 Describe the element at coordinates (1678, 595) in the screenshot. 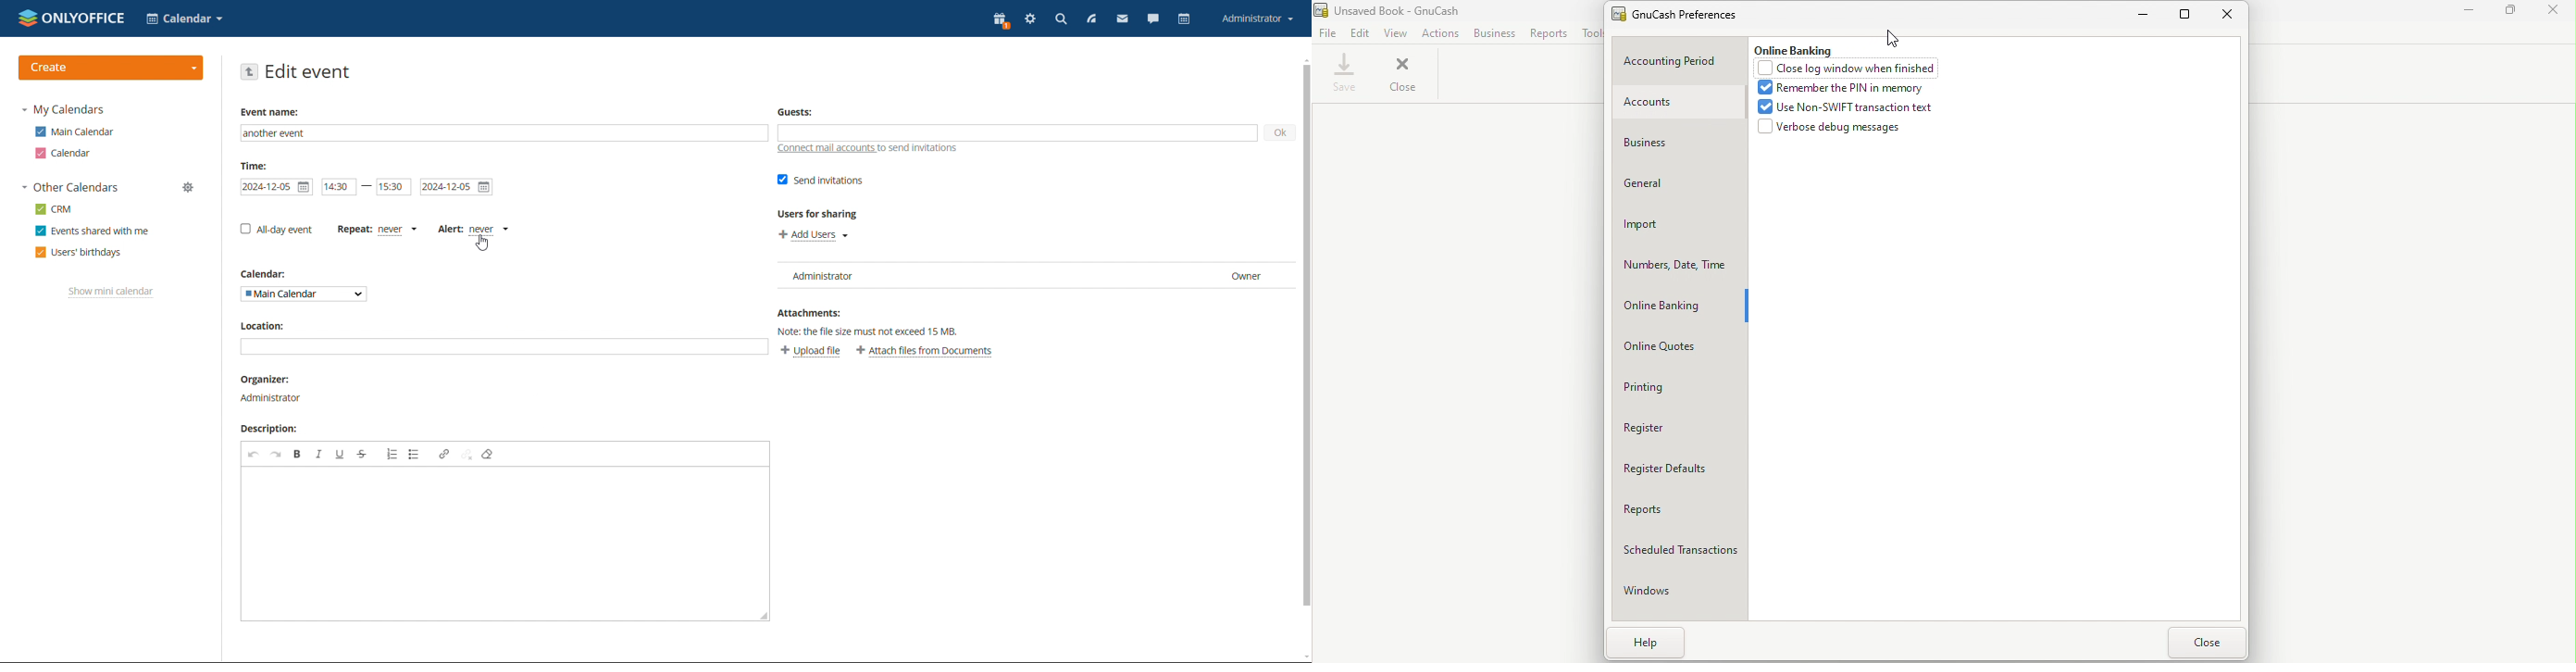

I see `Windows` at that location.